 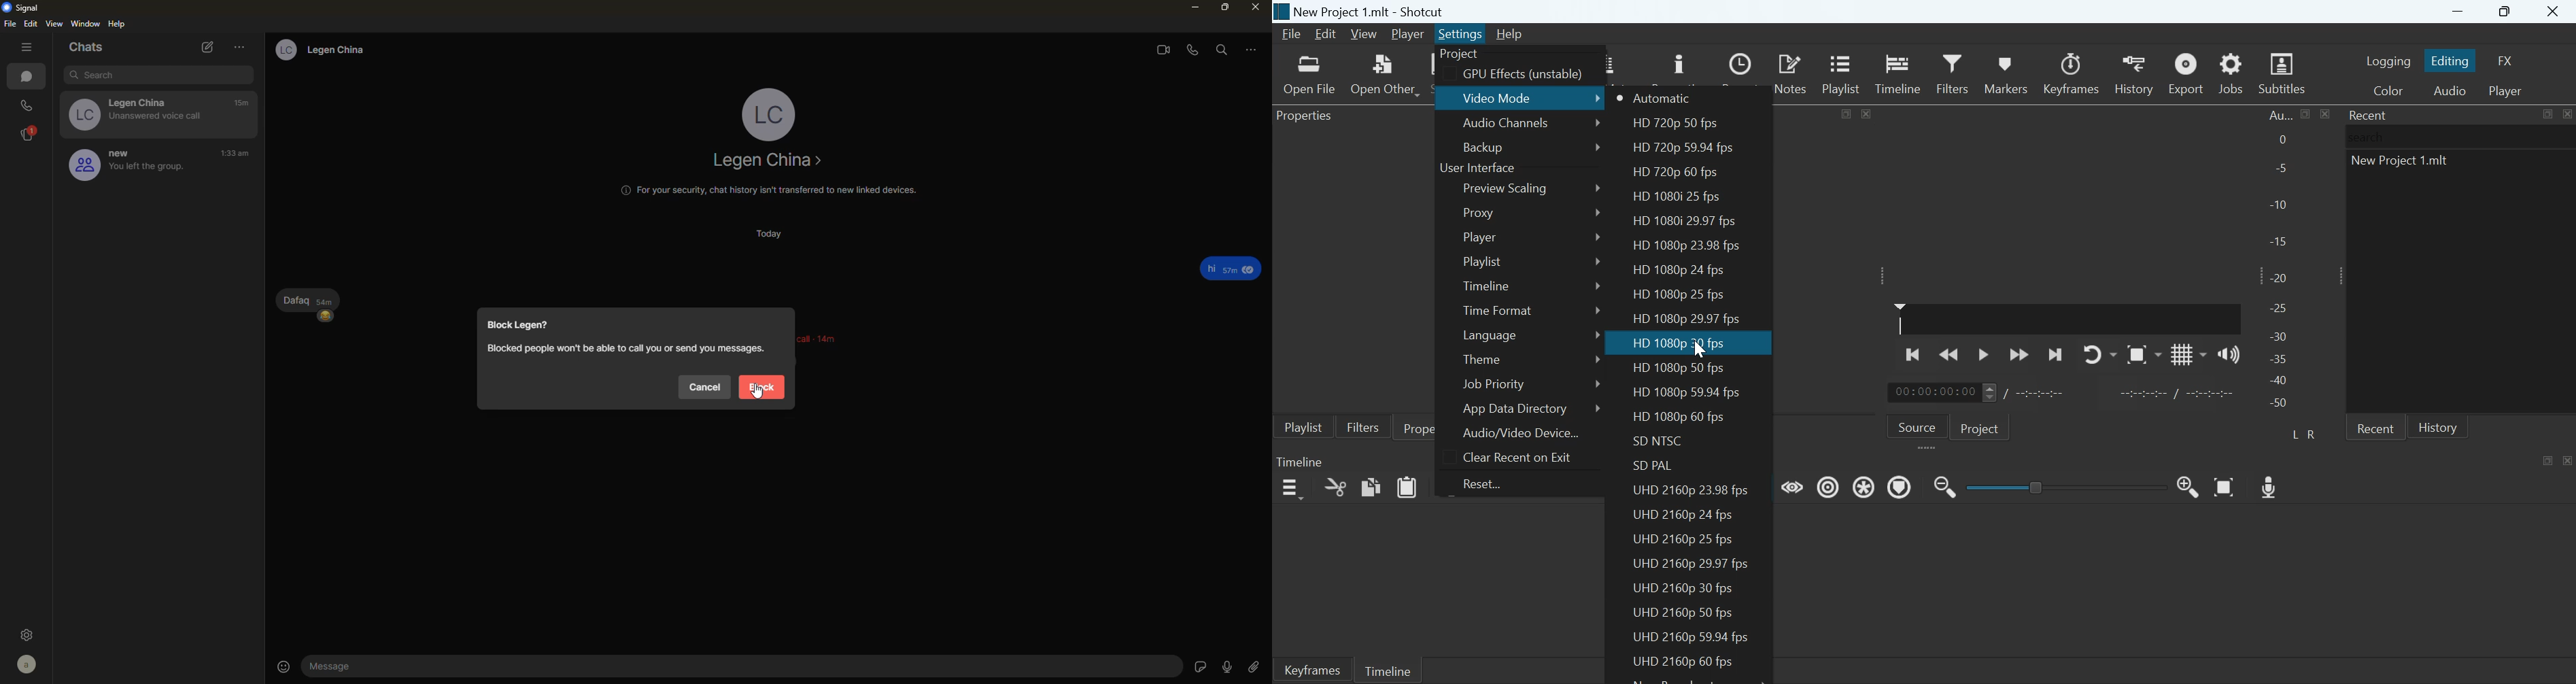 I want to click on Duration, so click(x=2042, y=393).